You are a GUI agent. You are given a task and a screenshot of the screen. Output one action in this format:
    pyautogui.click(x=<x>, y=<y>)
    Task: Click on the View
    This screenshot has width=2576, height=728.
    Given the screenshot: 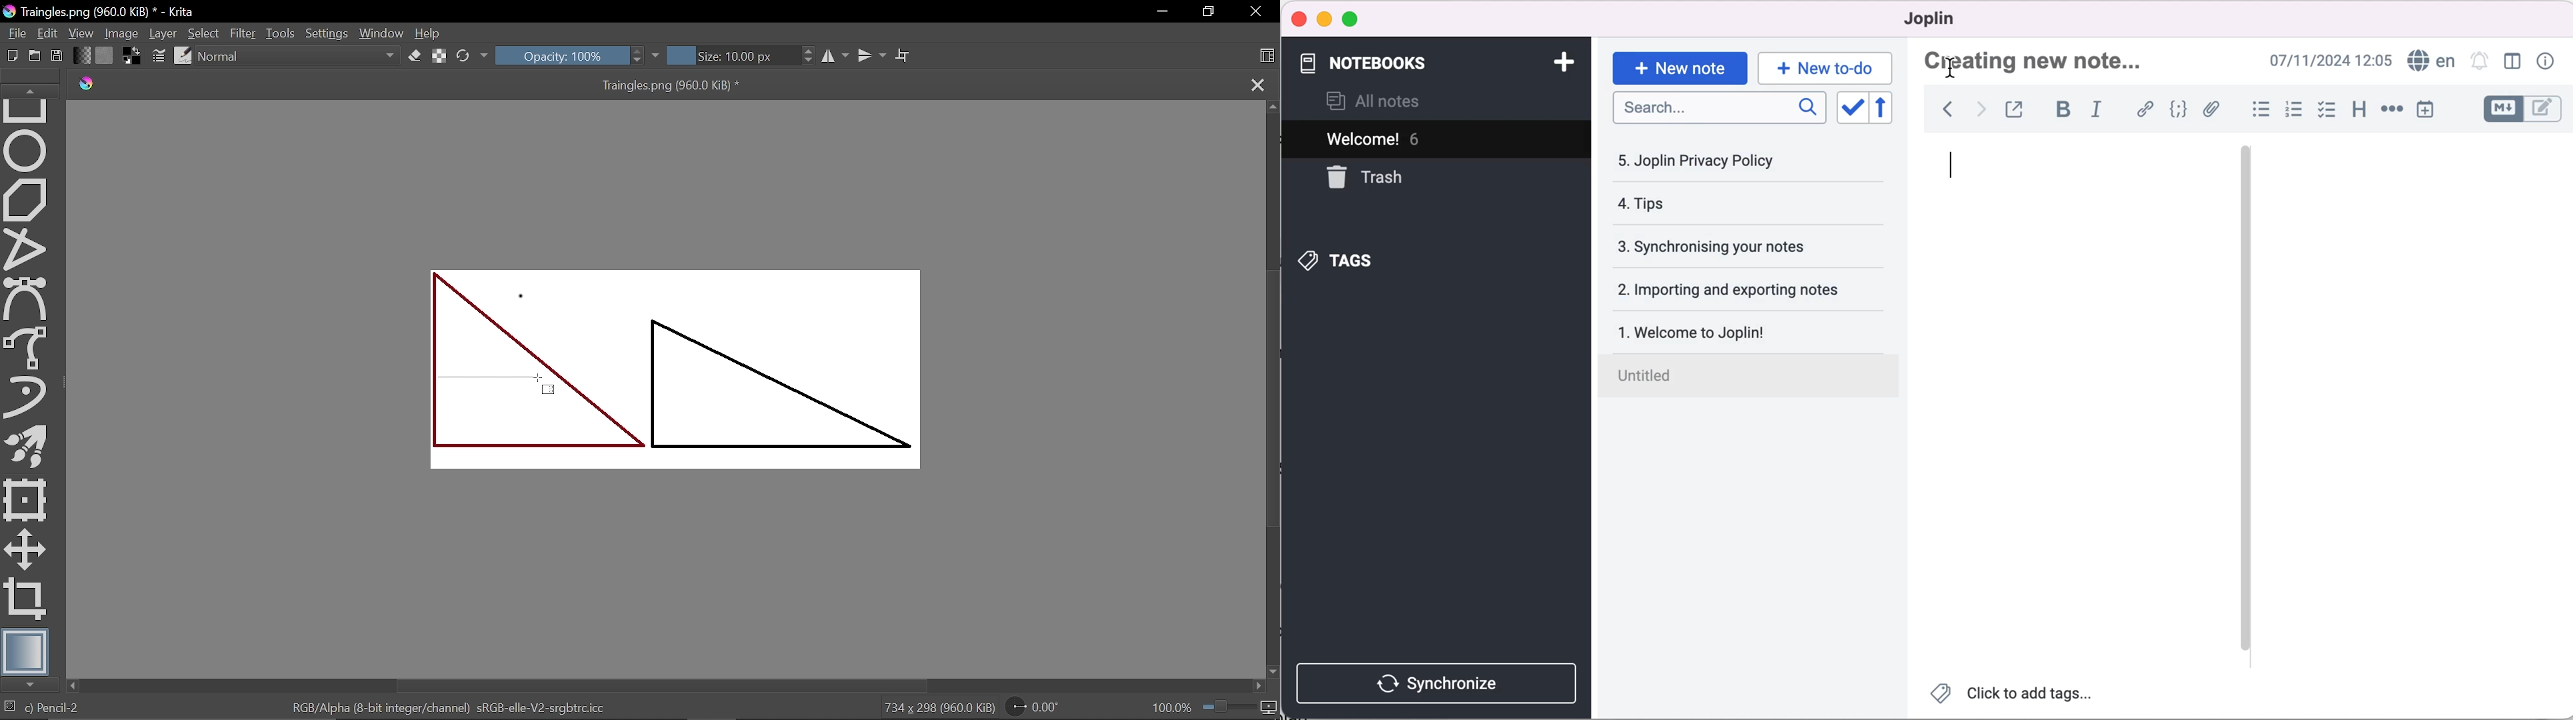 What is the action you would take?
    pyautogui.click(x=81, y=32)
    